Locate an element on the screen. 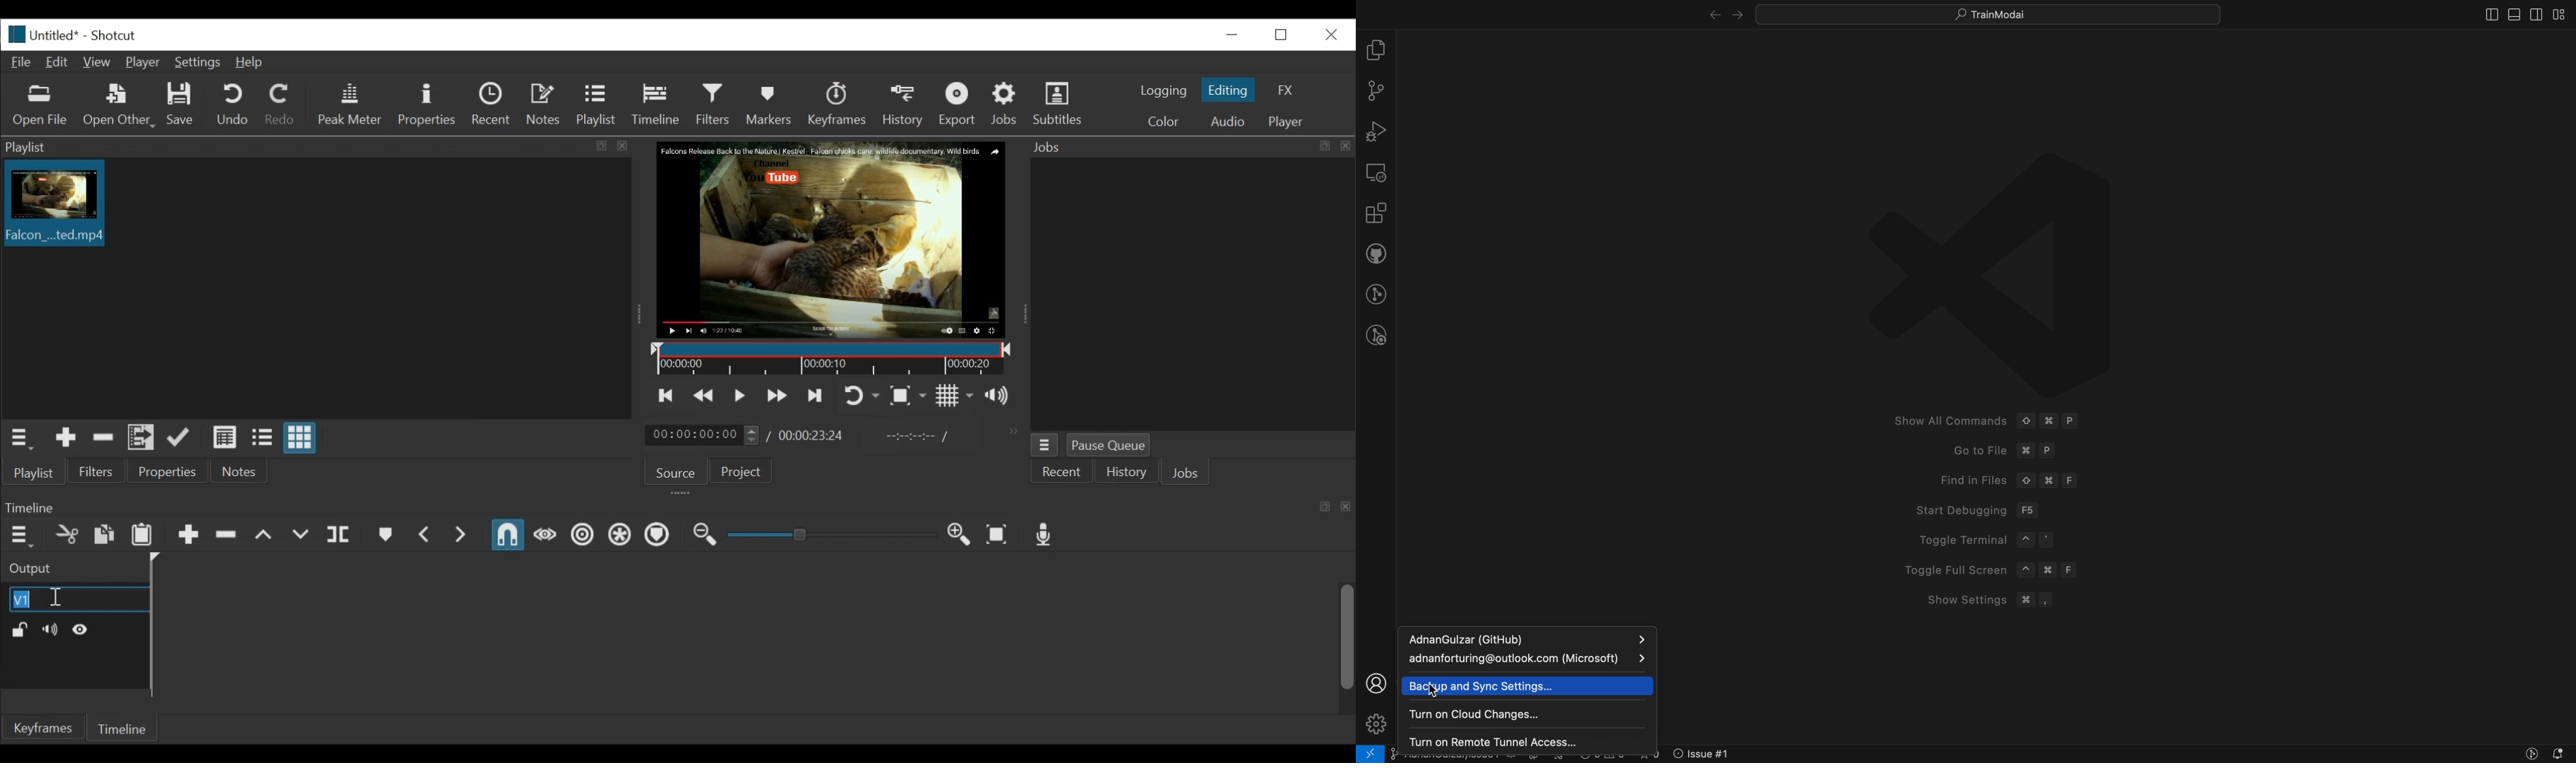 This screenshot has height=784, width=2576. left arrow is located at coordinates (1737, 12).